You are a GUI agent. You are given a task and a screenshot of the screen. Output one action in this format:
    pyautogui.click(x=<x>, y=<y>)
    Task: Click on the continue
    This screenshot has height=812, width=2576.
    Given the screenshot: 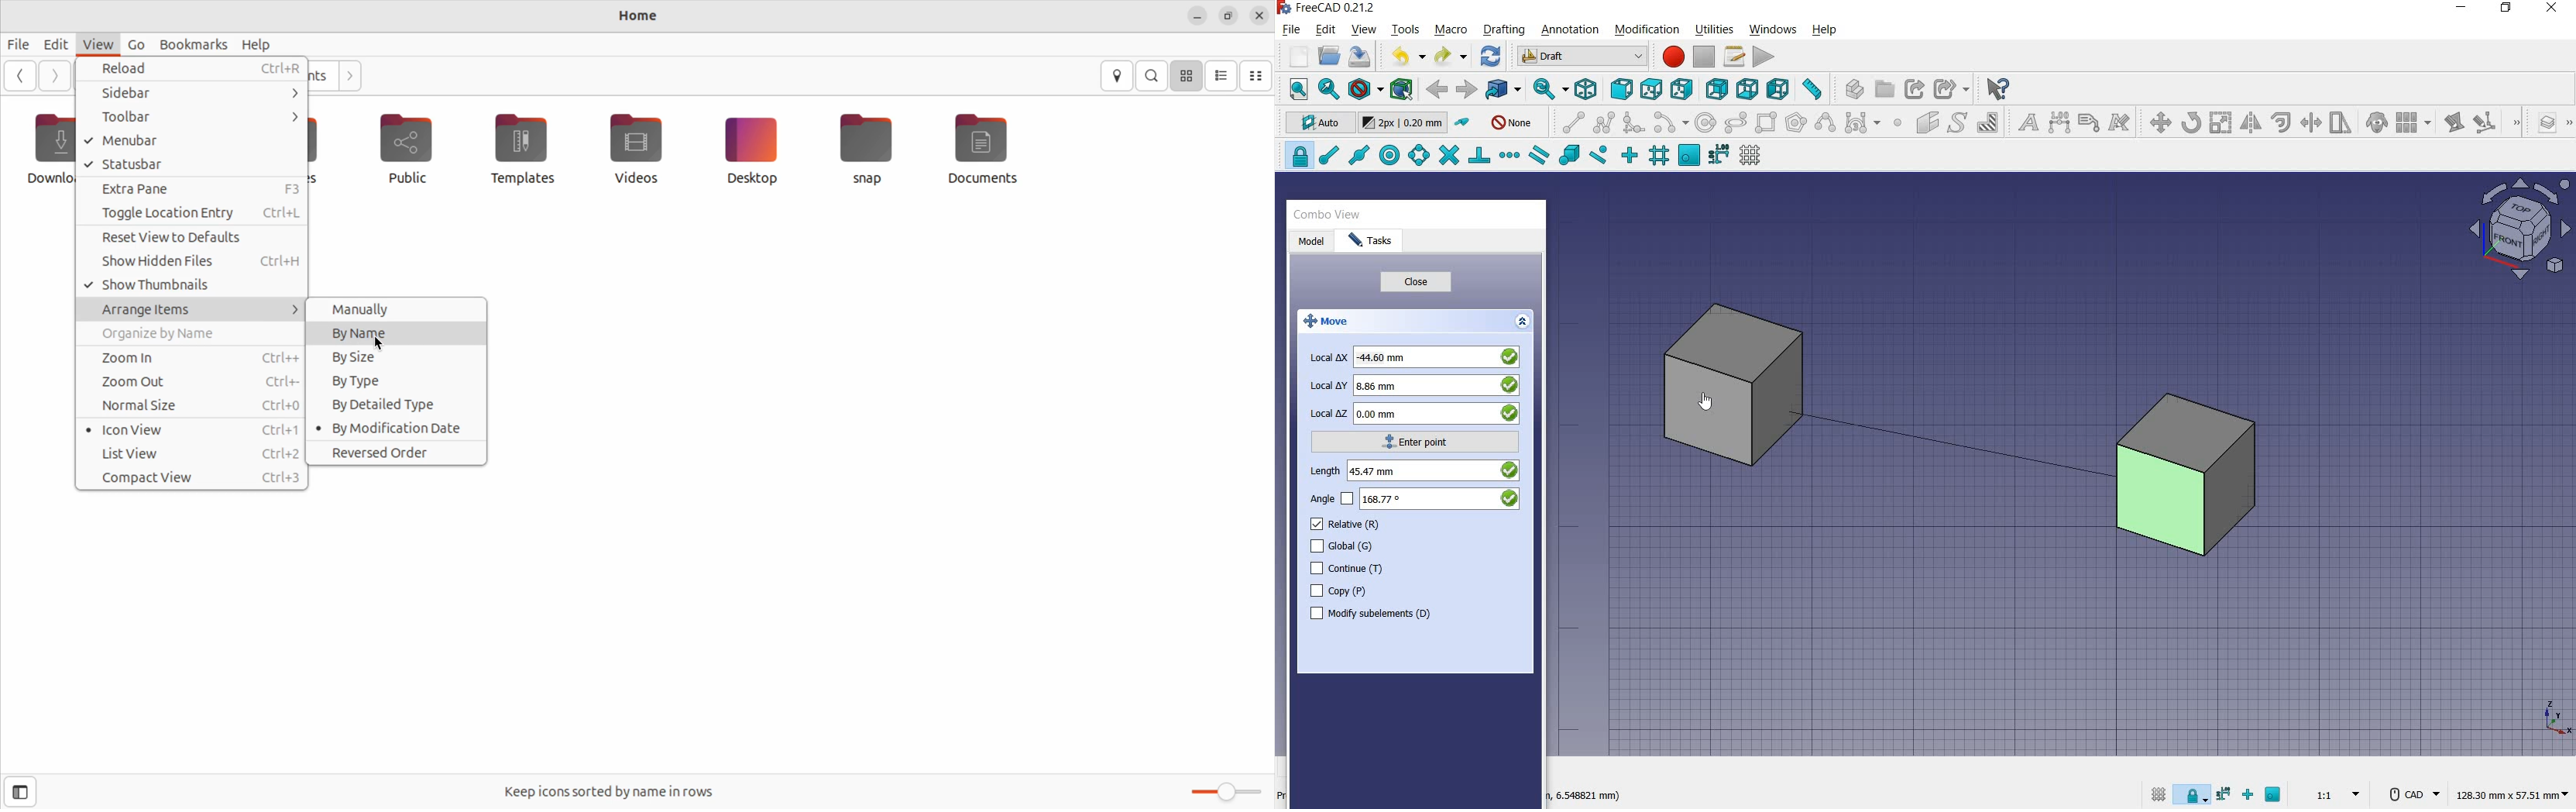 What is the action you would take?
    pyautogui.click(x=1348, y=568)
    